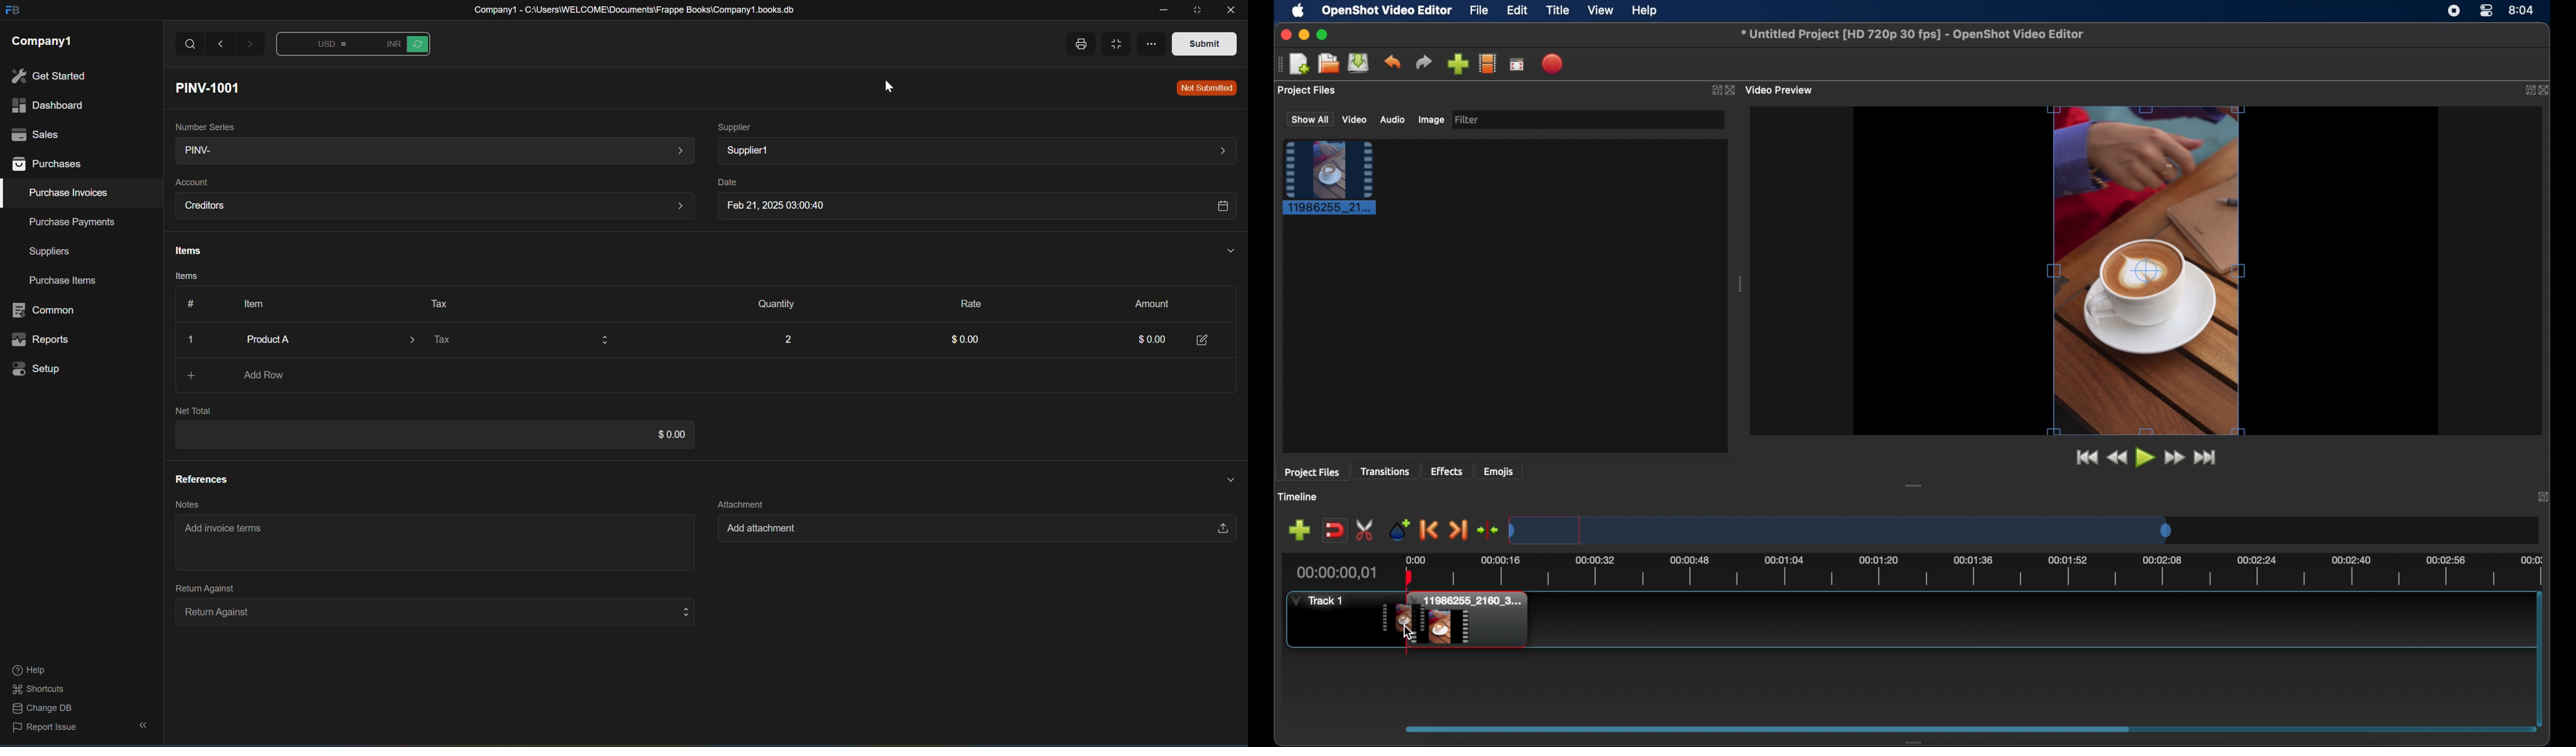  Describe the element at coordinates (49, 252) in the screenshot. I see `suppliers` at that location.